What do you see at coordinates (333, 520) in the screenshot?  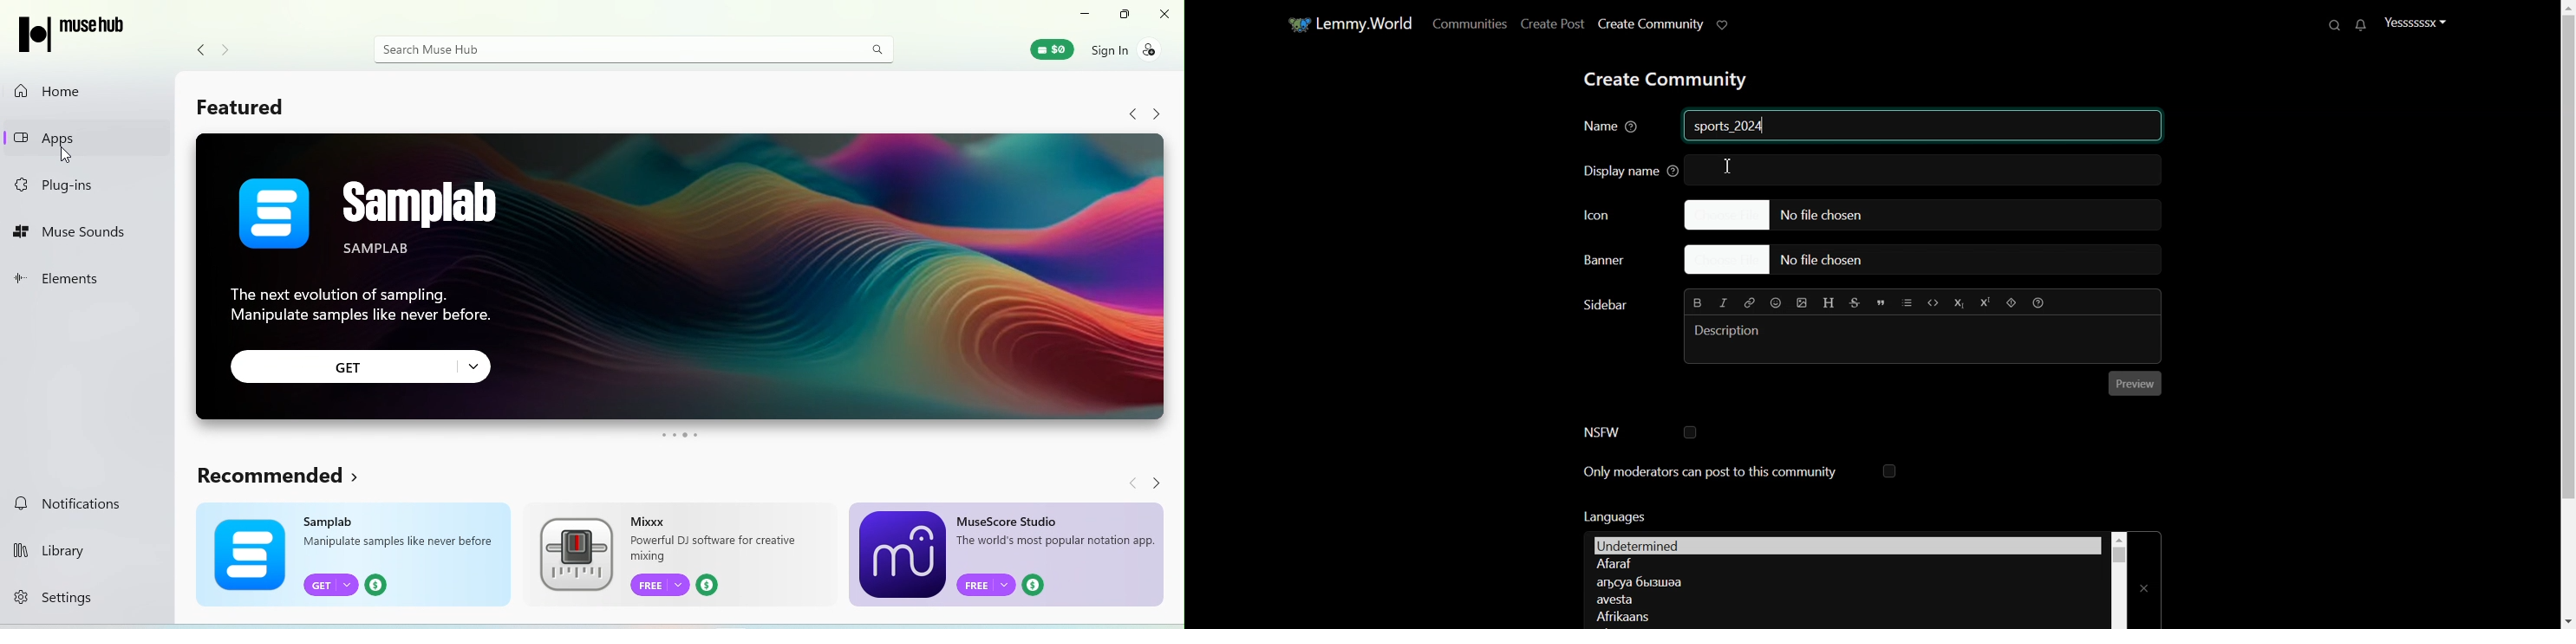 I see `Samplab` at bounding box center [333, 520].